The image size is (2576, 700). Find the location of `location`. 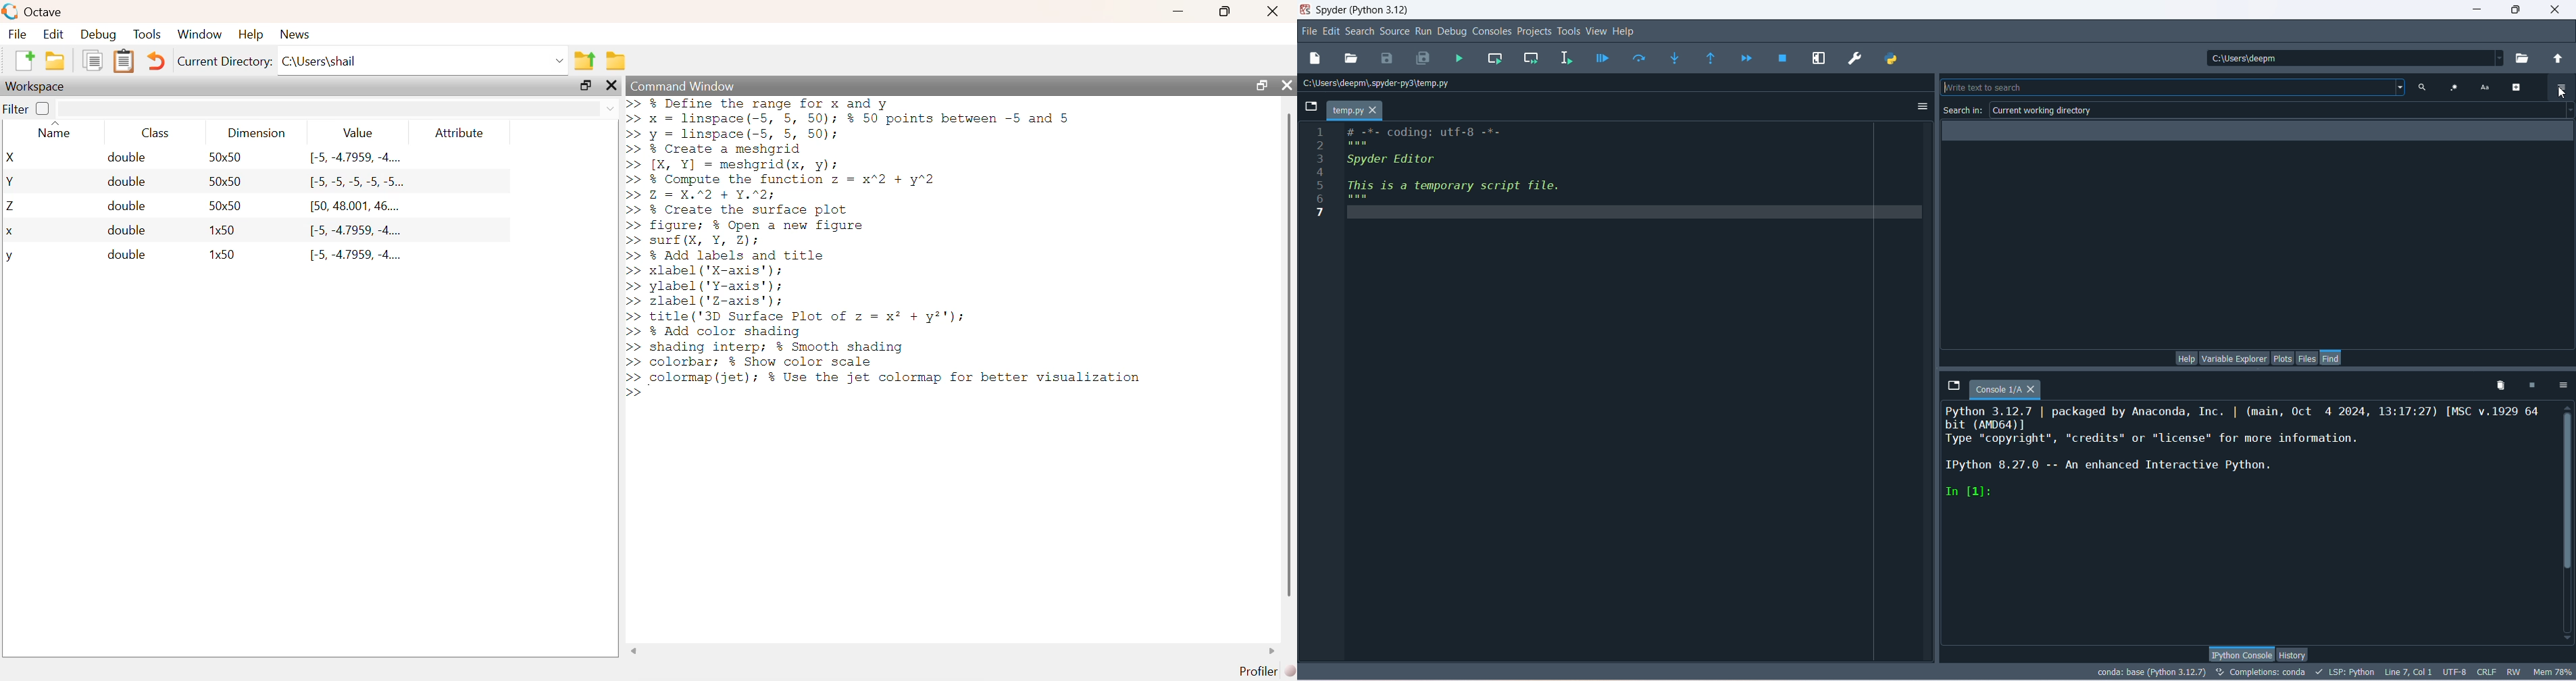

location is located at coordinates (1379, 83).